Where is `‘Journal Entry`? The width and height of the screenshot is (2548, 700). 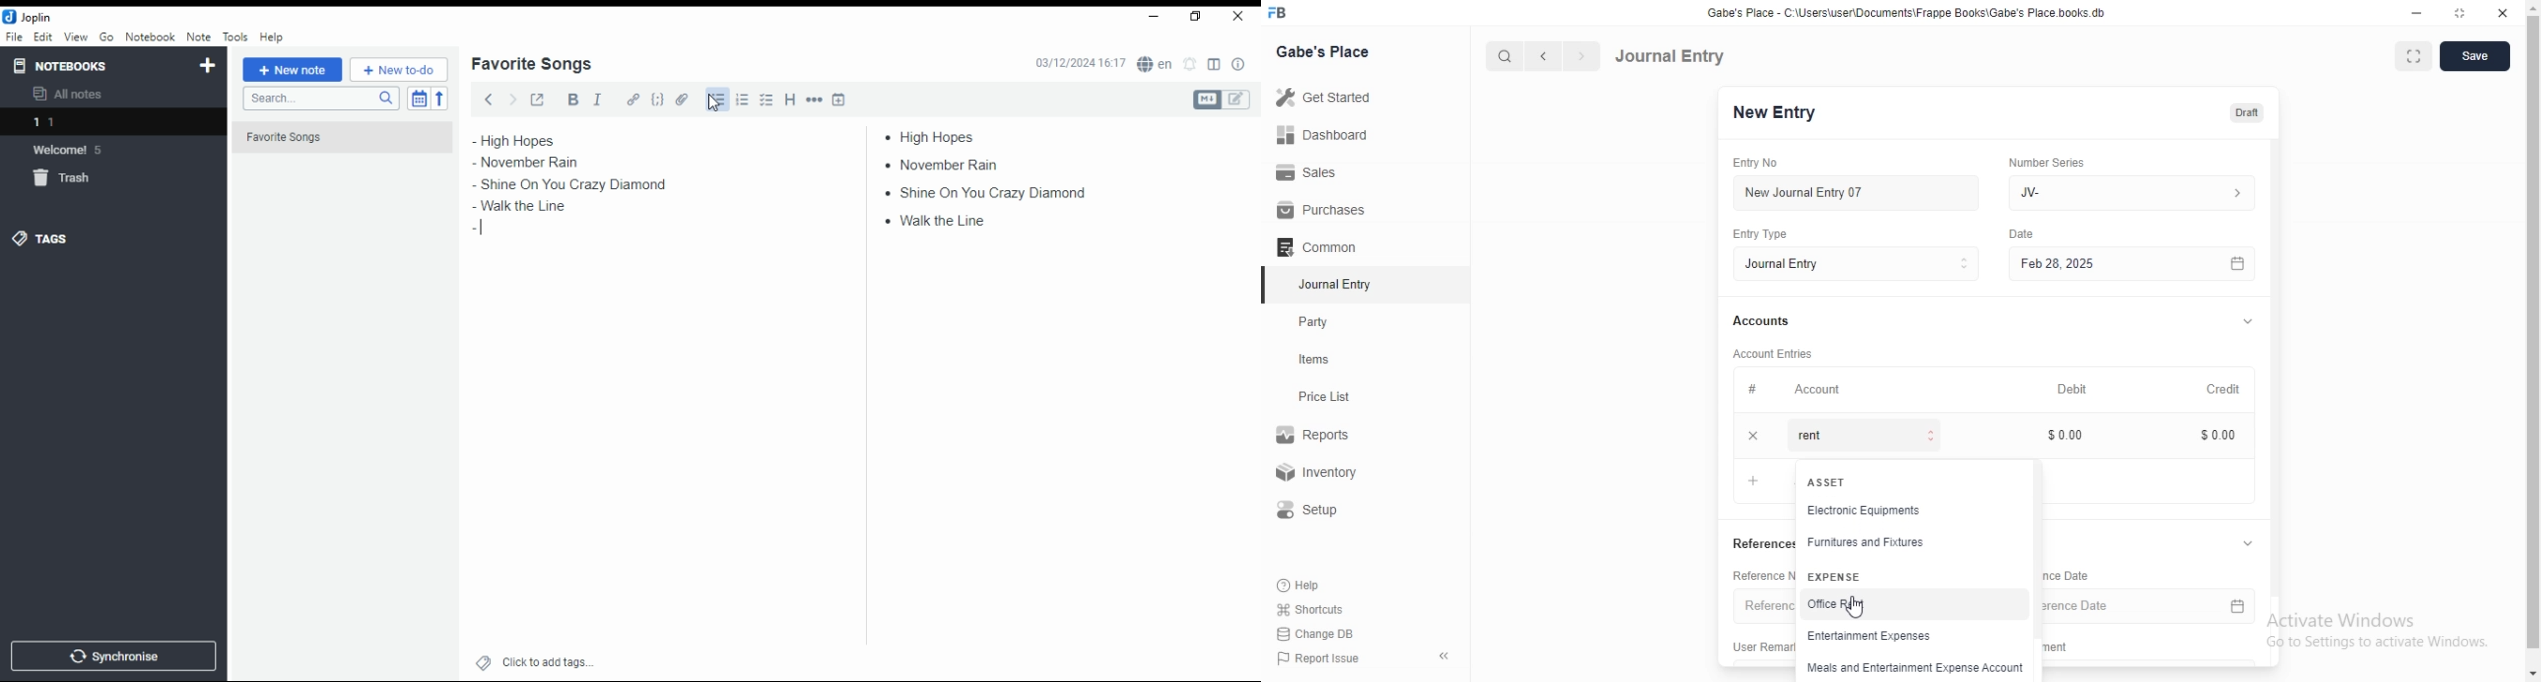
‘Journal Entry is located at coordinates (1338, 284).